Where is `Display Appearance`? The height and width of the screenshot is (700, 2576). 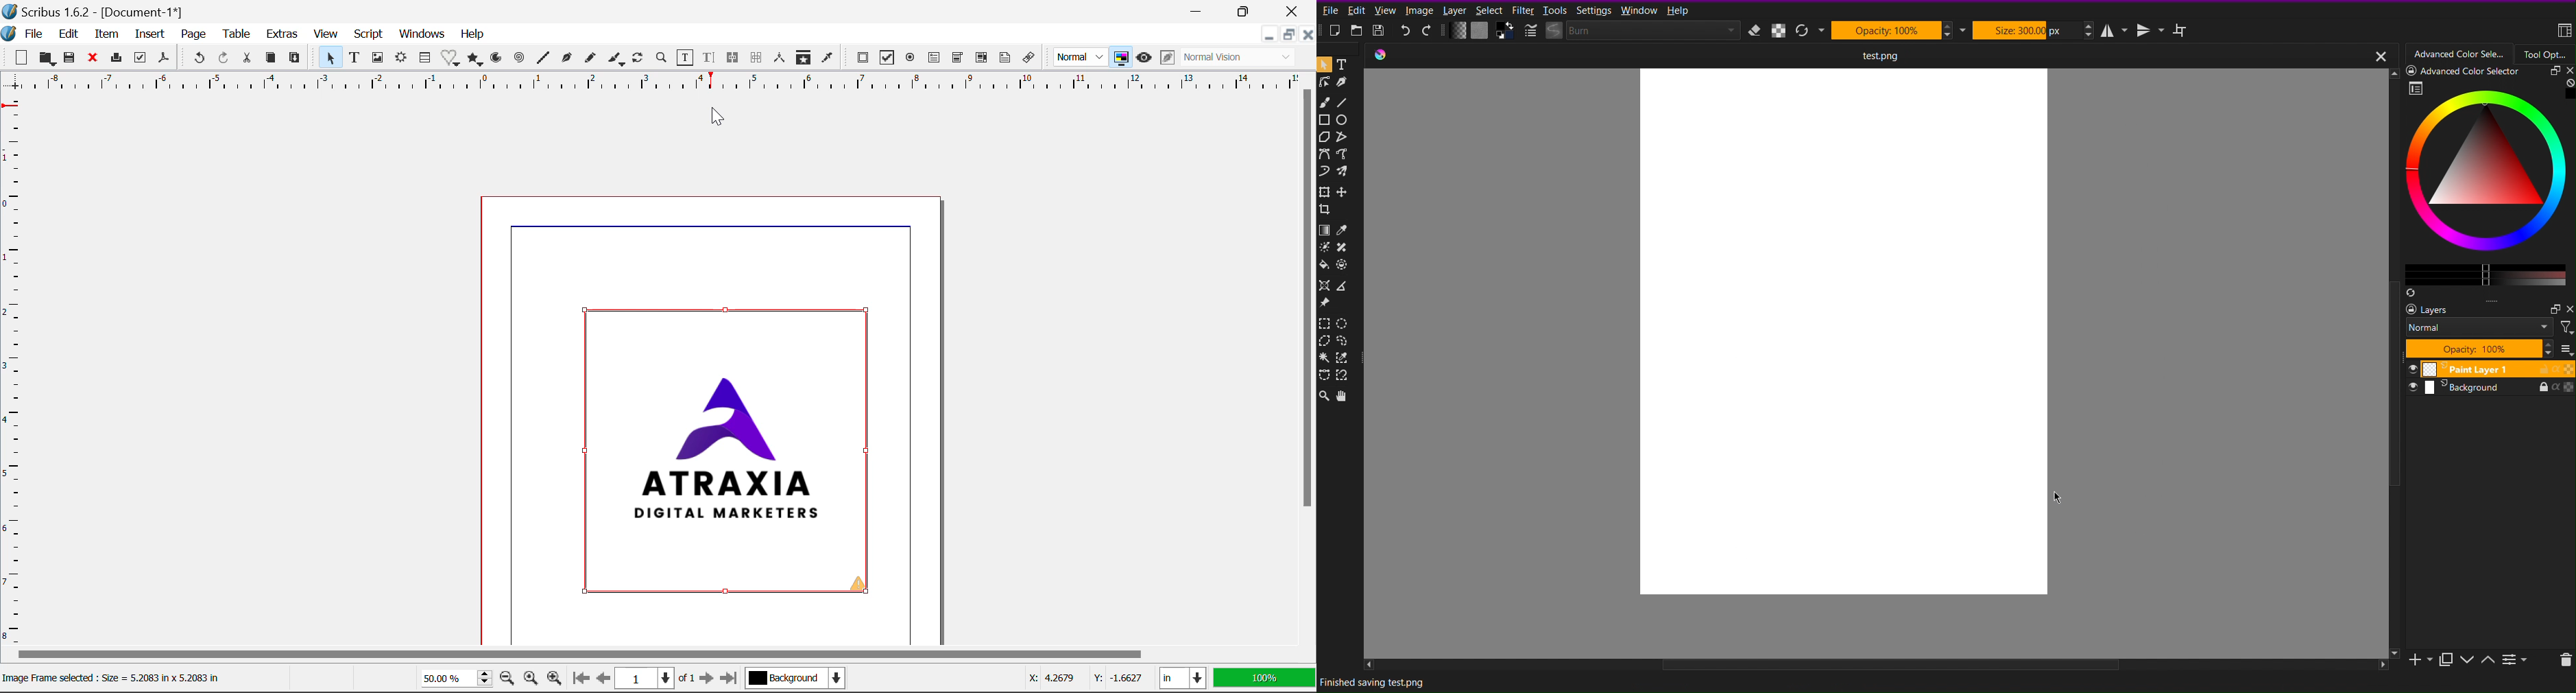
Display Appearance is located at coordinates (1242, 58).